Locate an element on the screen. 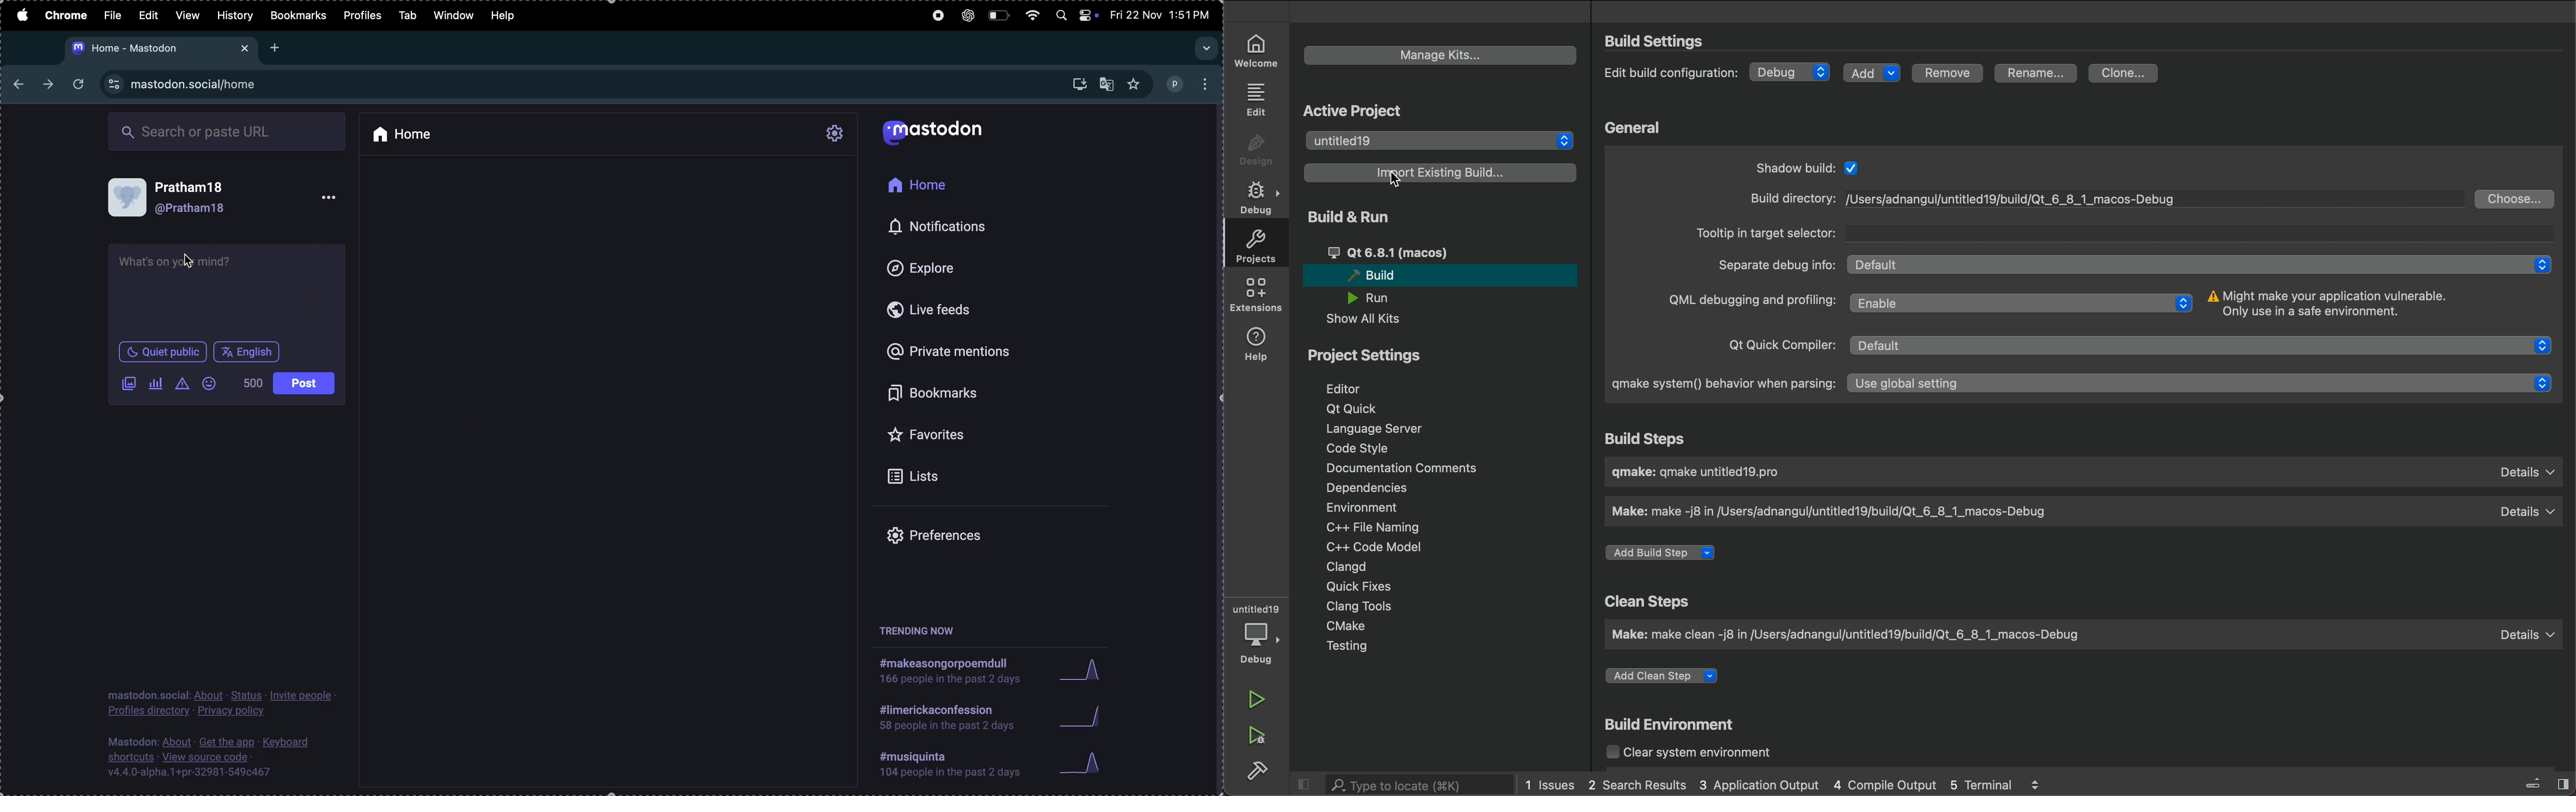  cmake is located at coordinates (1353, 627).